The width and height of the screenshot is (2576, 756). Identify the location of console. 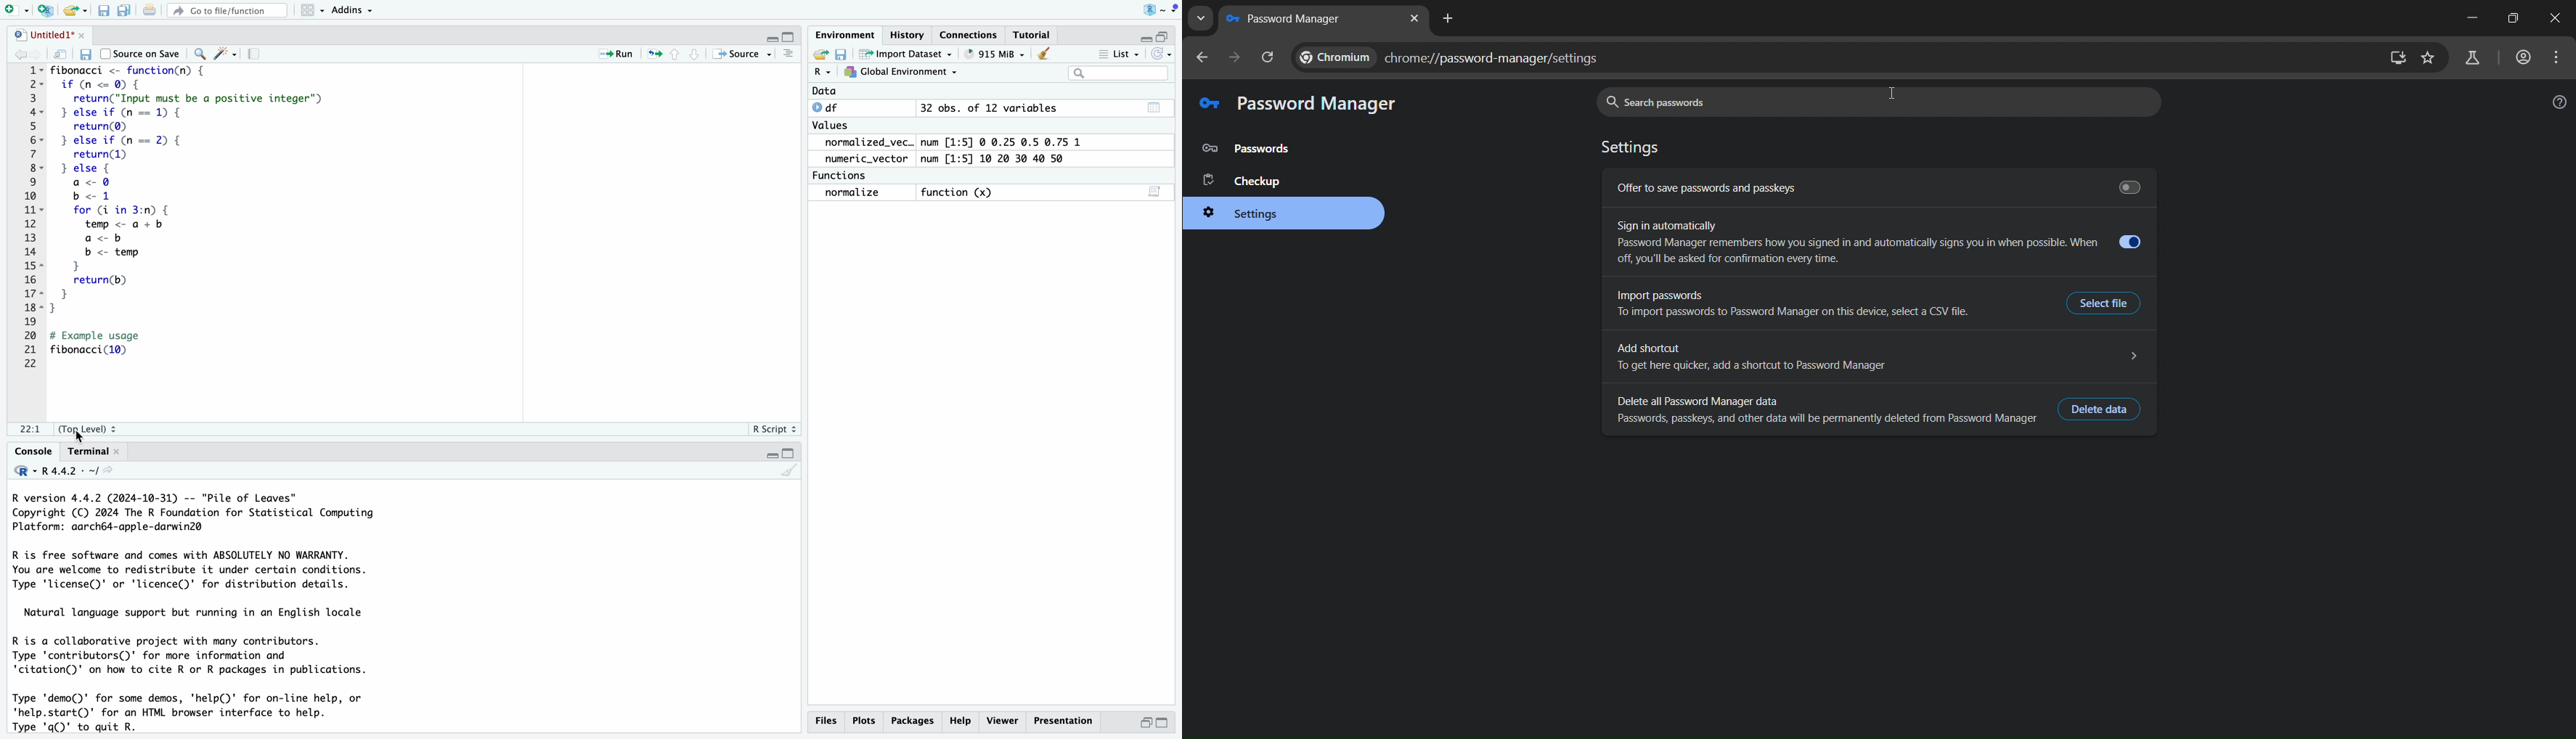
(27, 452).